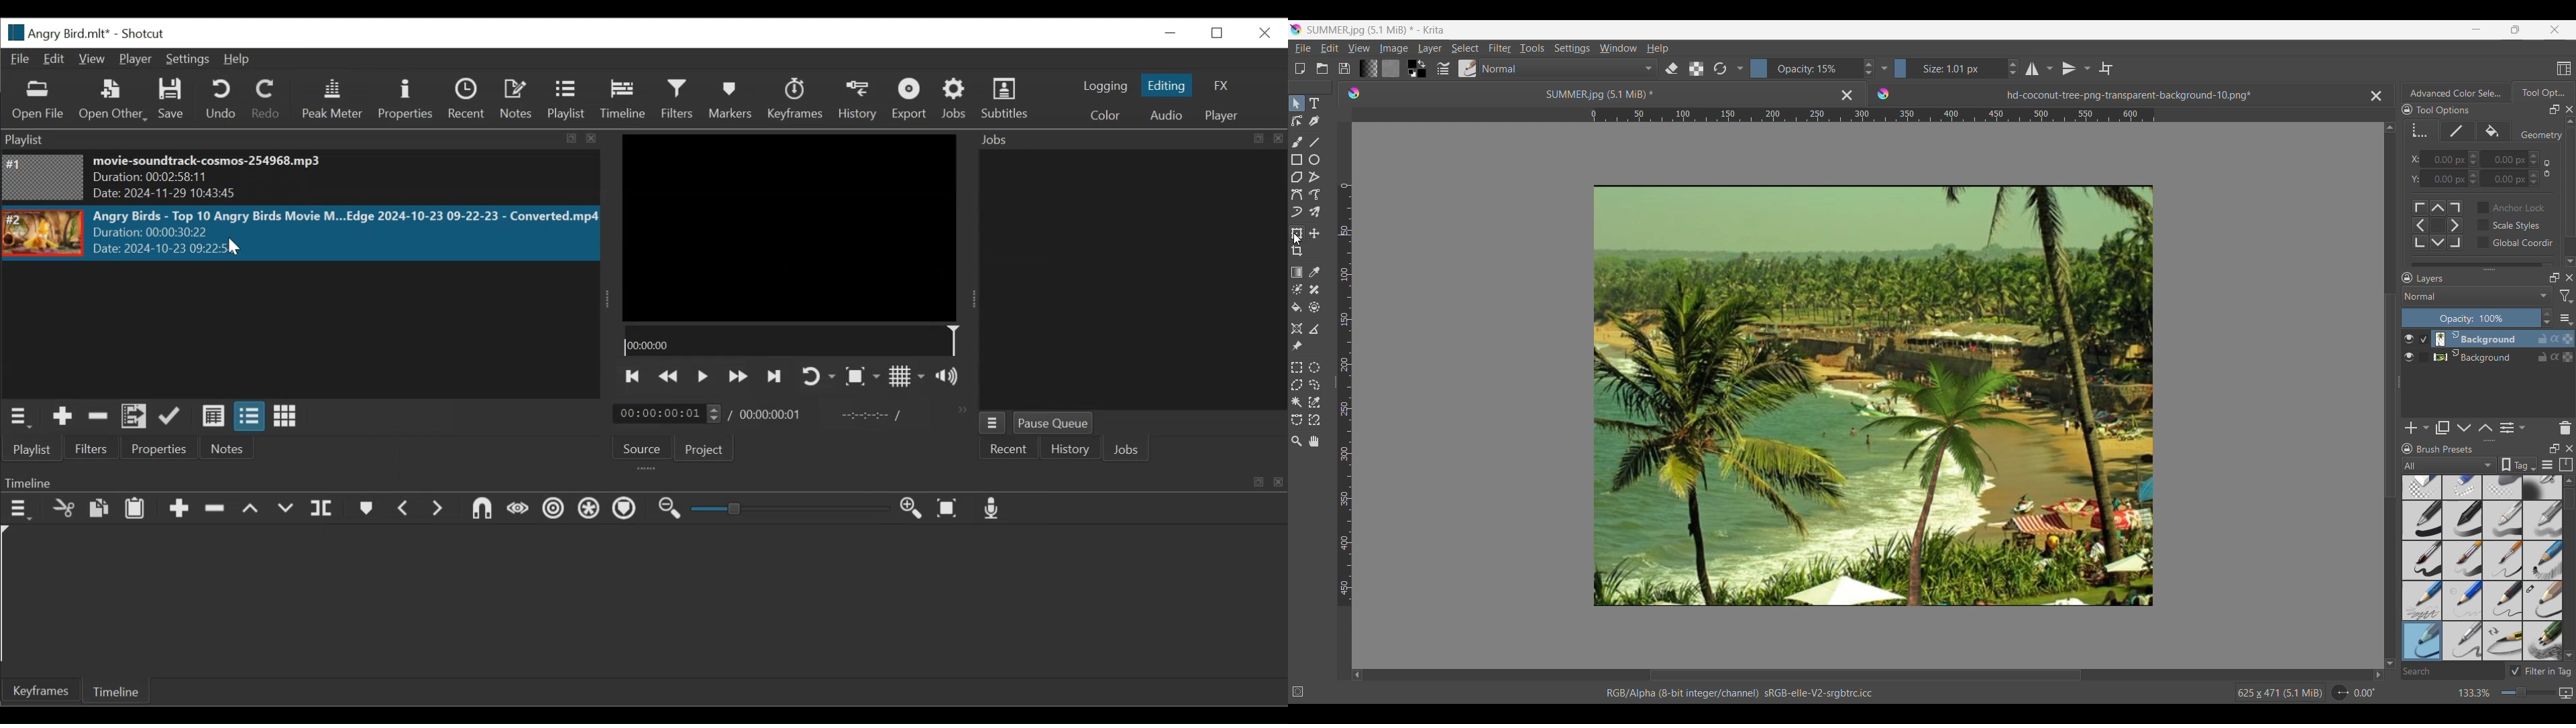  I want to click on 0.00px, so click(2510, 158).